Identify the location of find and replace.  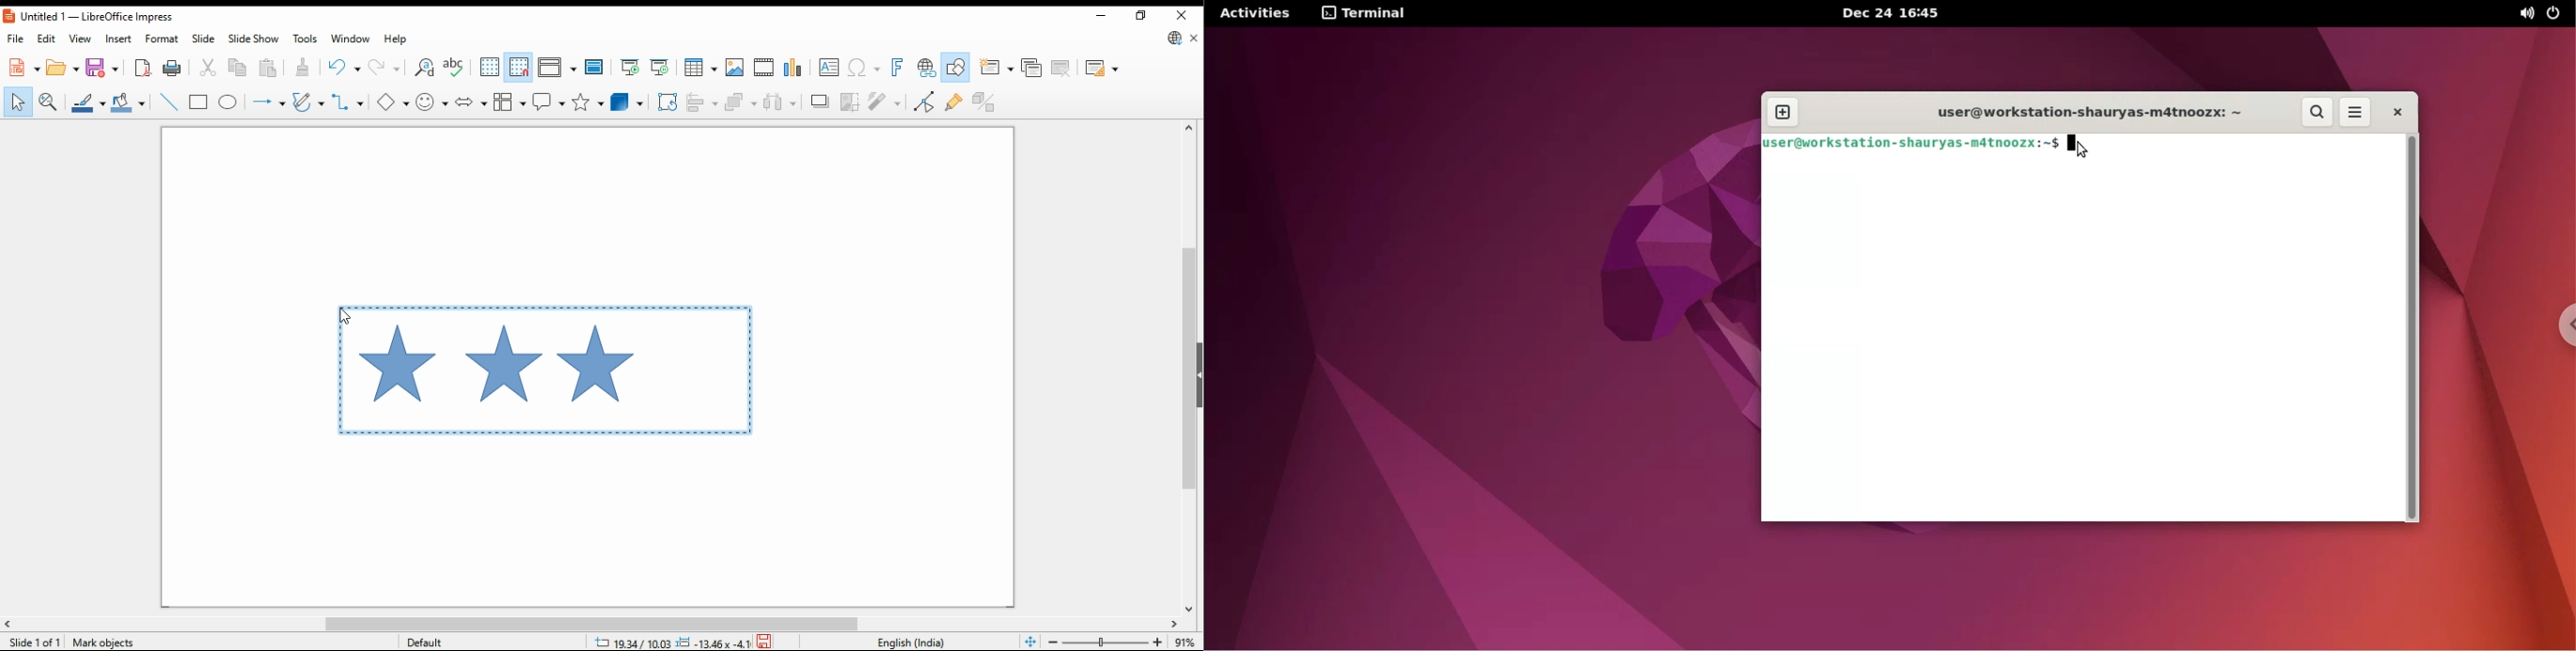
(424, 69).